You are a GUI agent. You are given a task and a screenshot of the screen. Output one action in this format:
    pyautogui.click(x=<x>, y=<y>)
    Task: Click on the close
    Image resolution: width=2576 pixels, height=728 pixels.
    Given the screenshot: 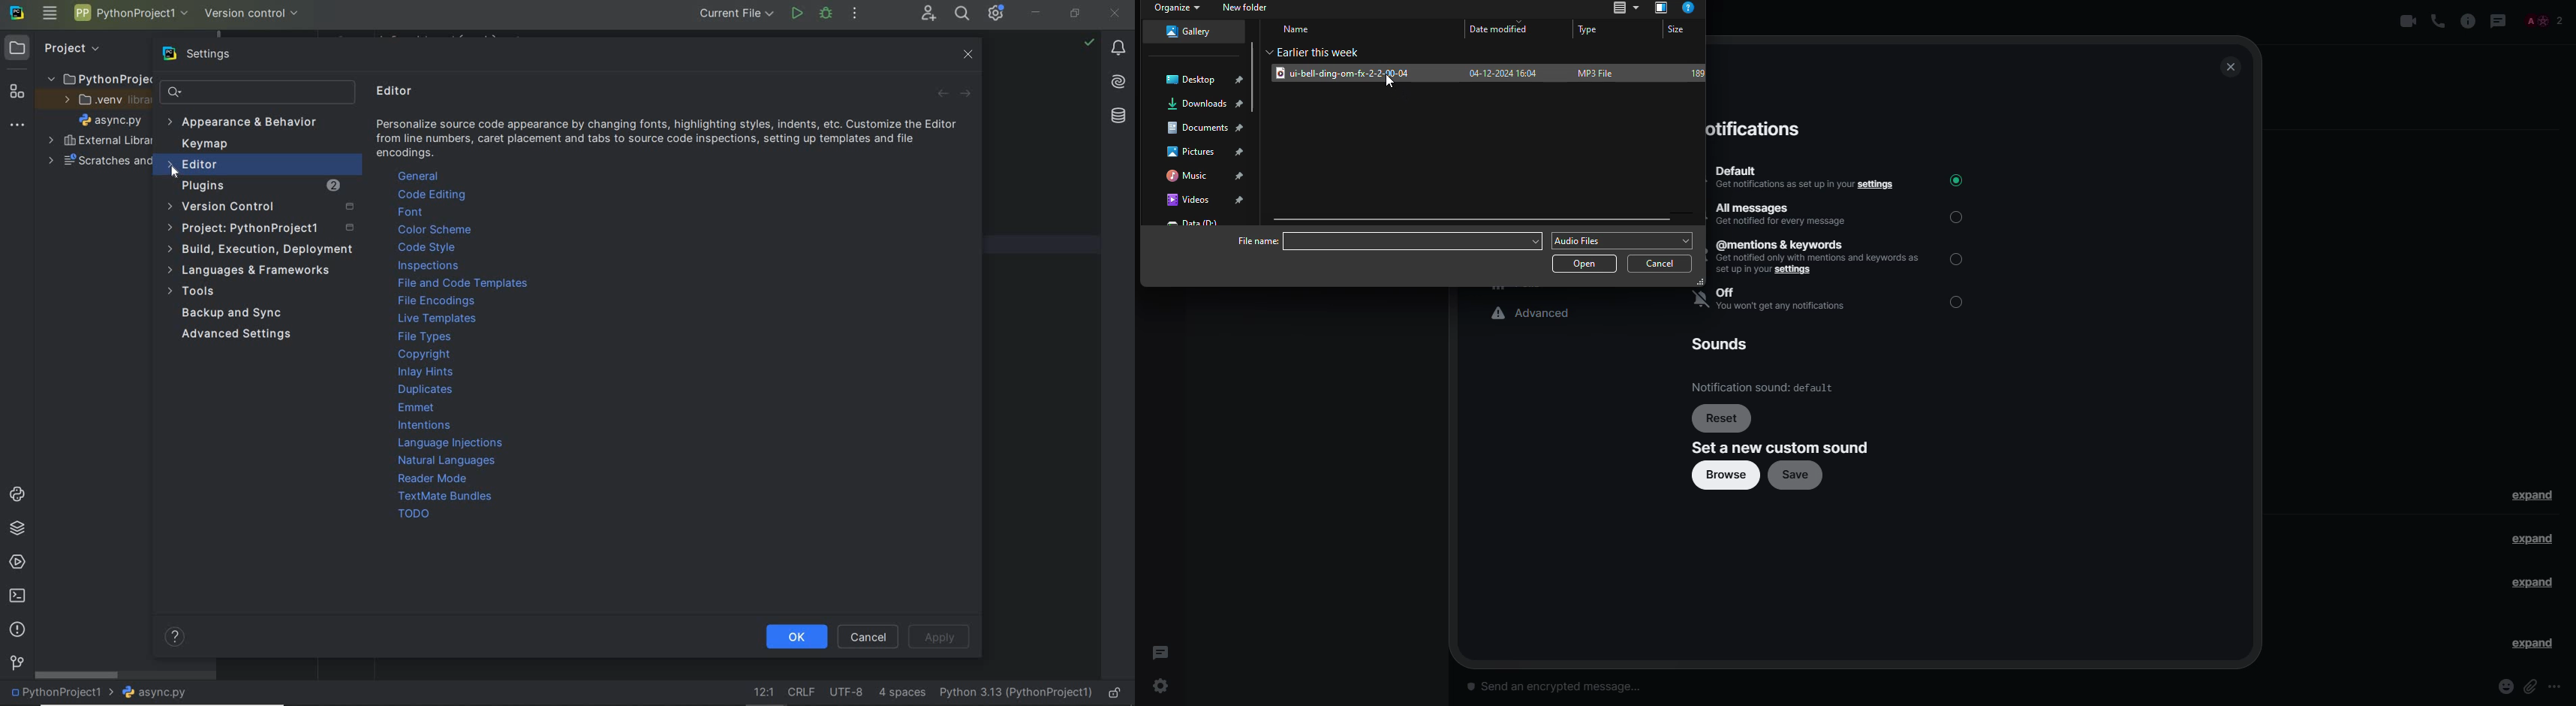 What is the action you would take?
    pyautogui.click(x=2231, y=66)
    